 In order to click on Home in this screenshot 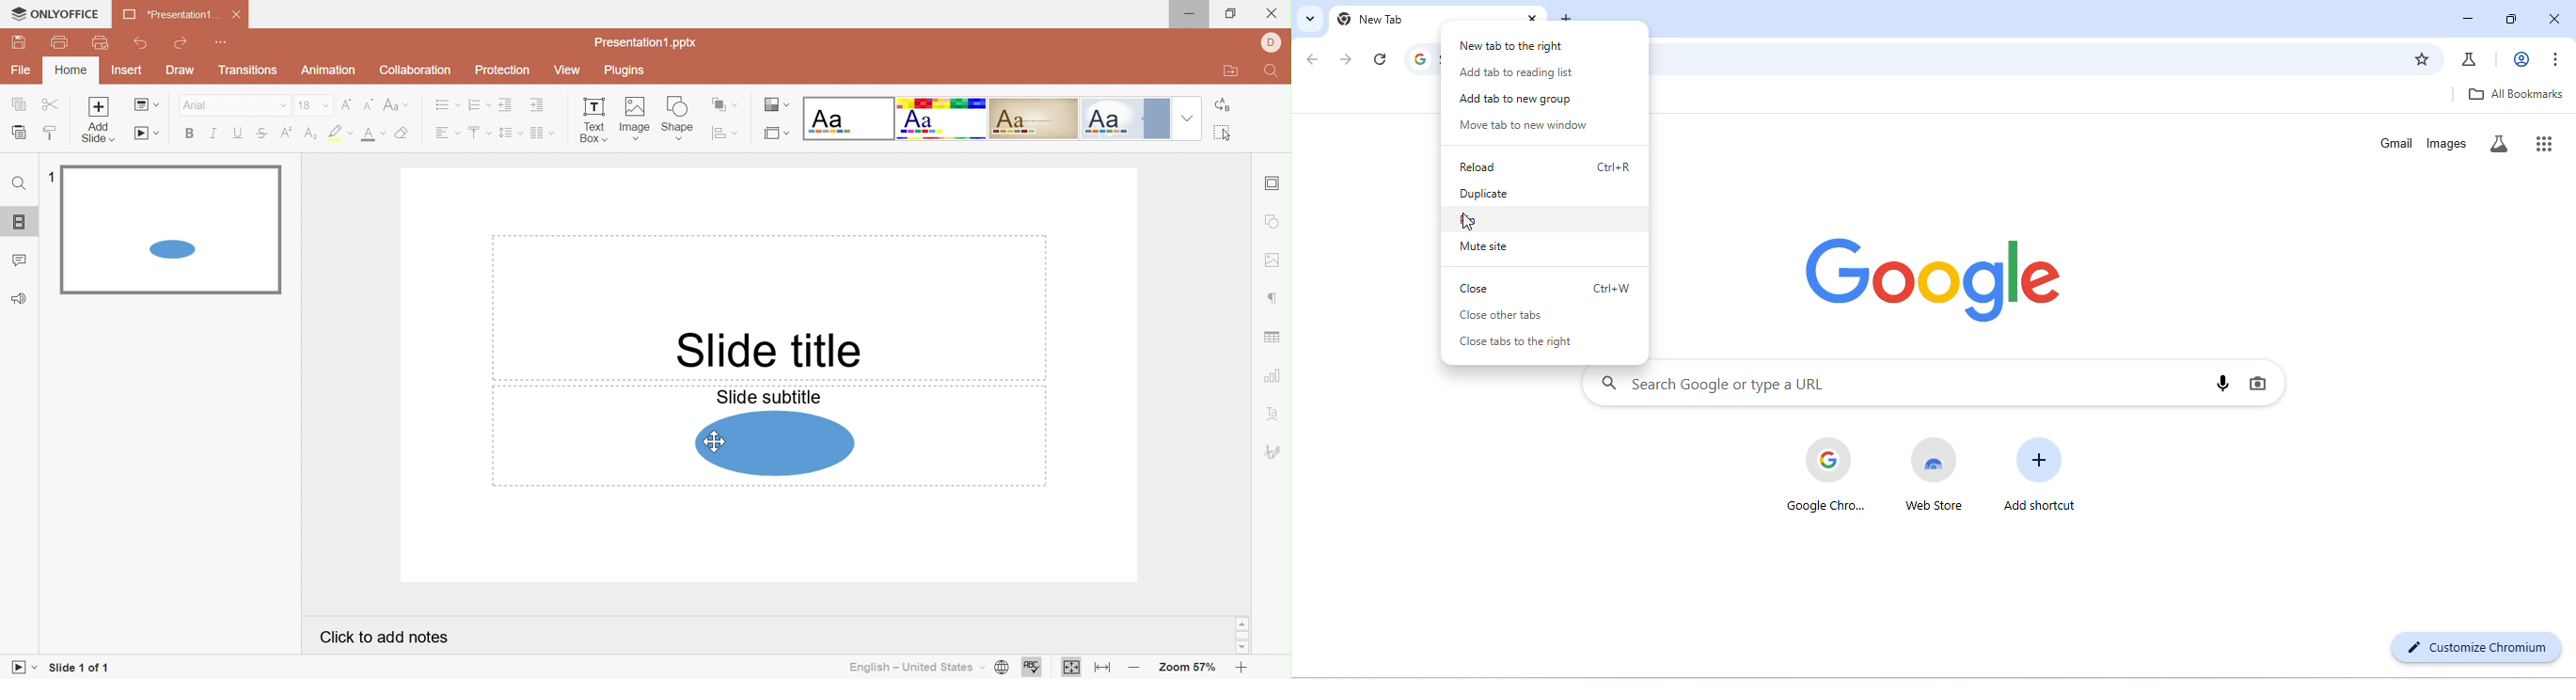, I will do `click(73, 71)`.